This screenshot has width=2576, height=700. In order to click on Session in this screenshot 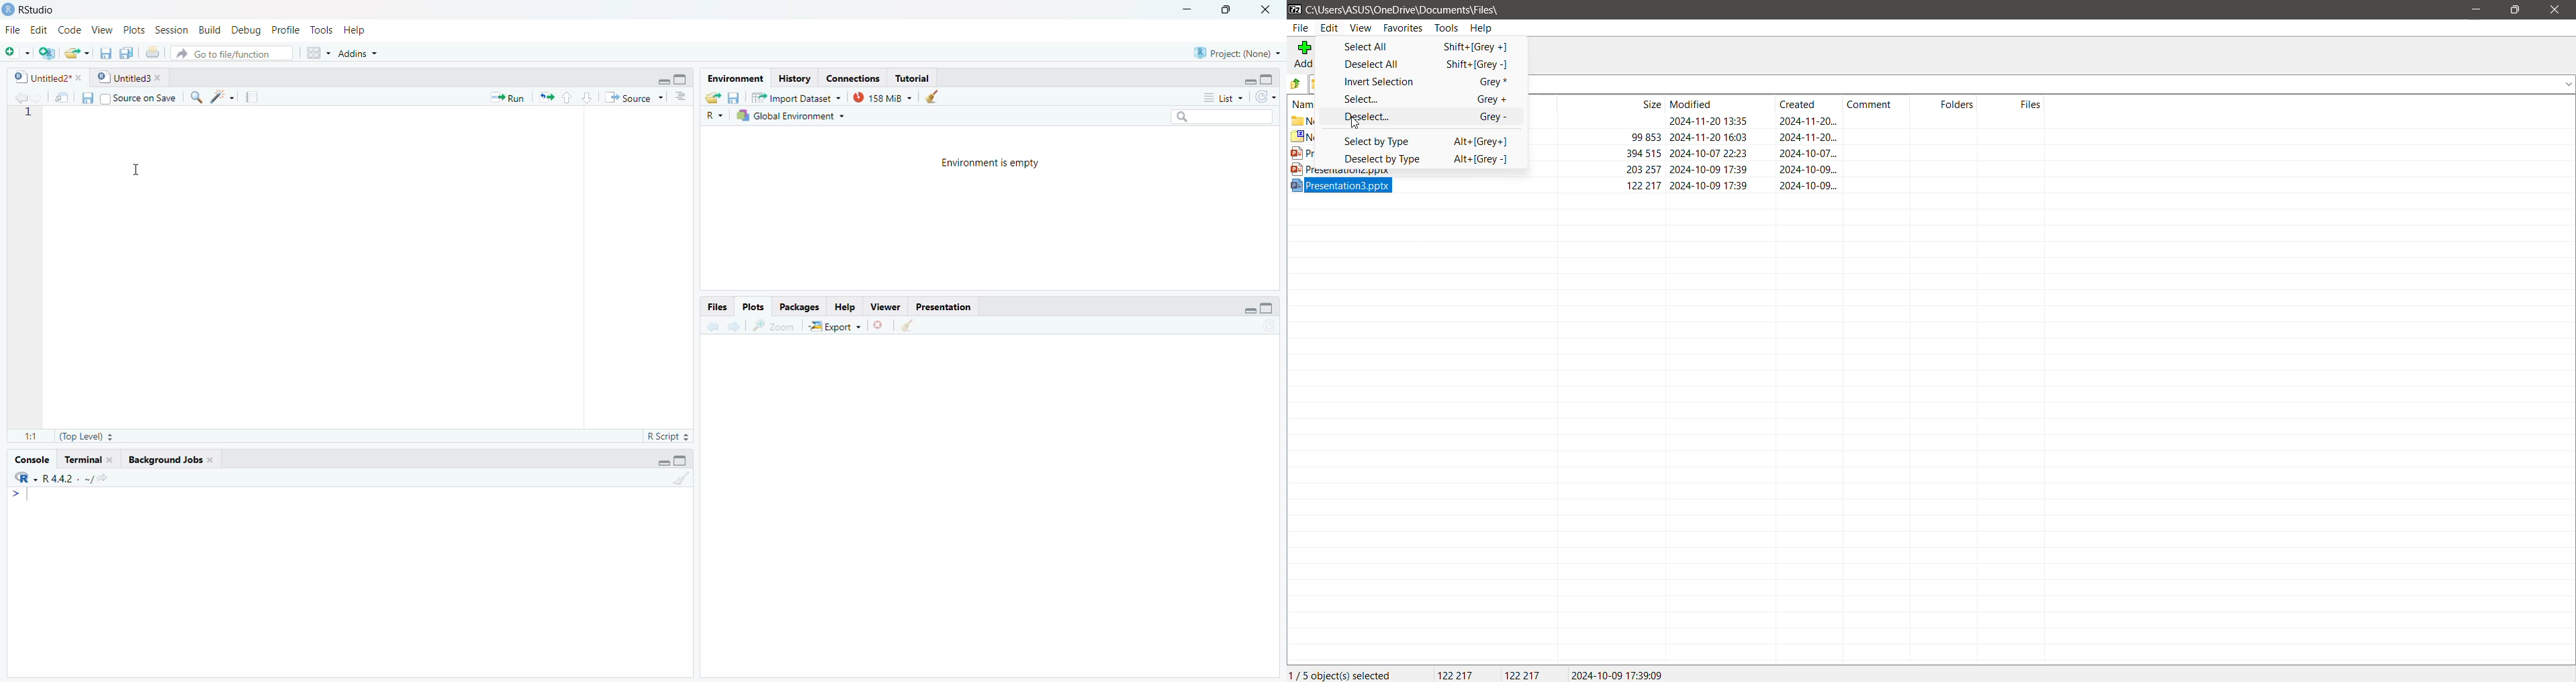, I will do `click(172, 28)`.